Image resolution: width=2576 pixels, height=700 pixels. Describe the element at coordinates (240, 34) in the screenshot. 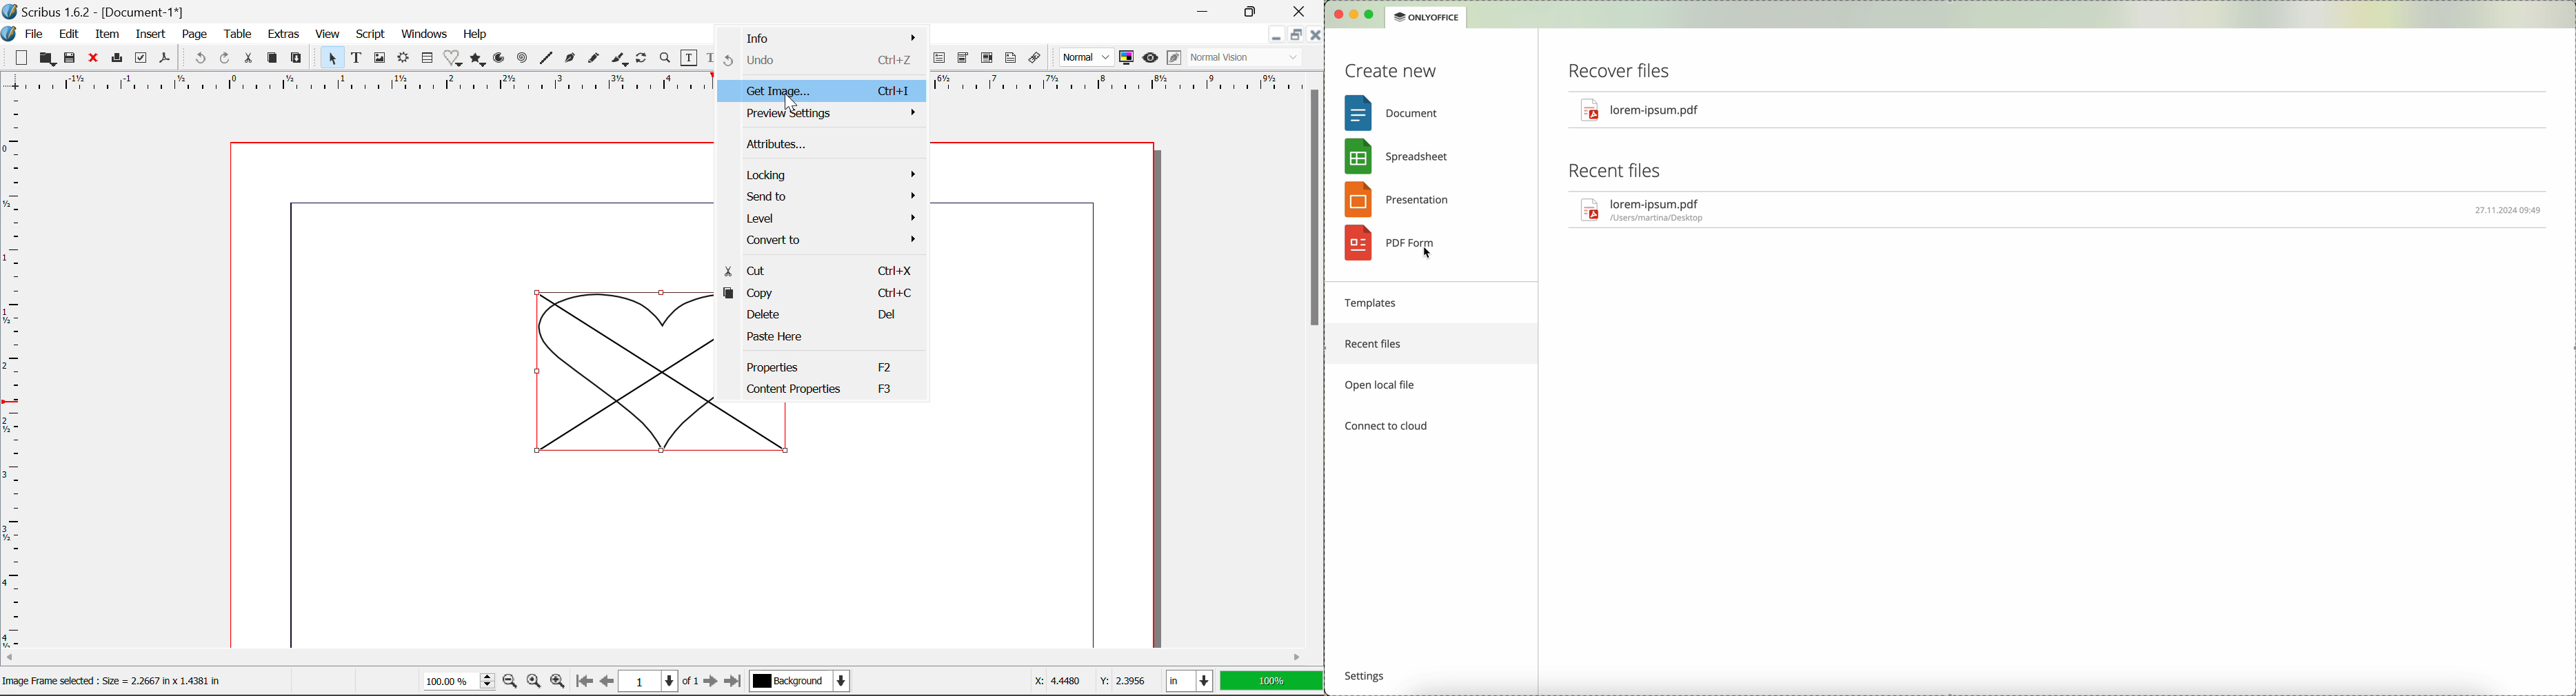

I see `Table` at that location.